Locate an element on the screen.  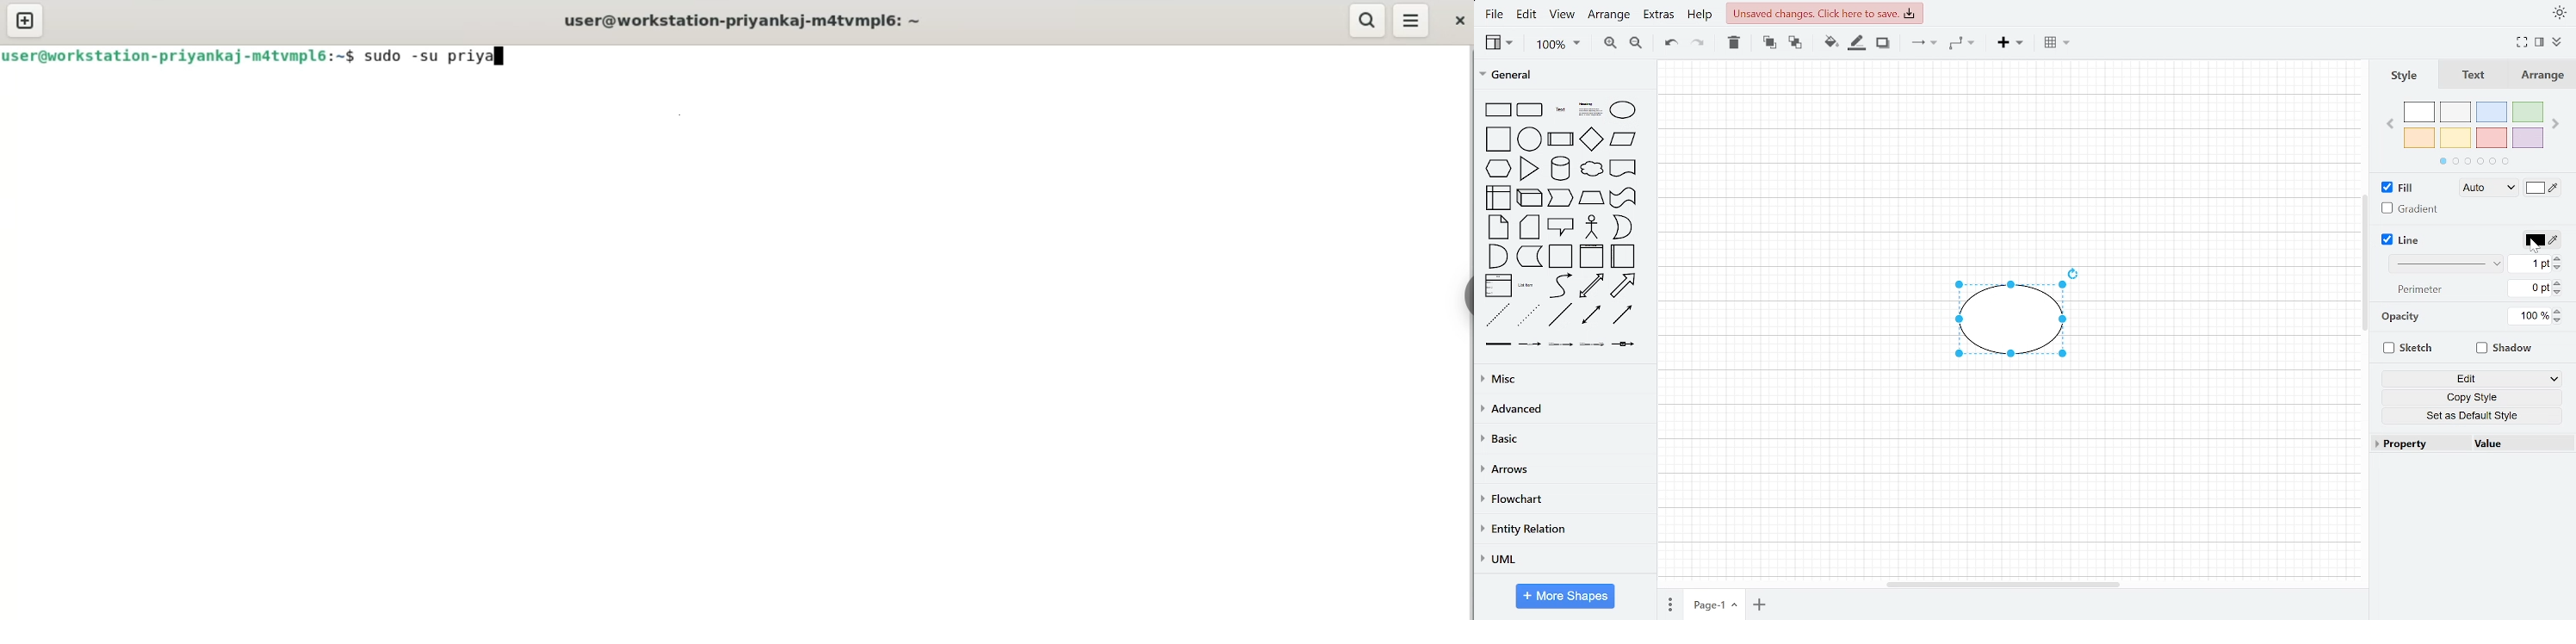
view is located at coordinates (1565, 16).